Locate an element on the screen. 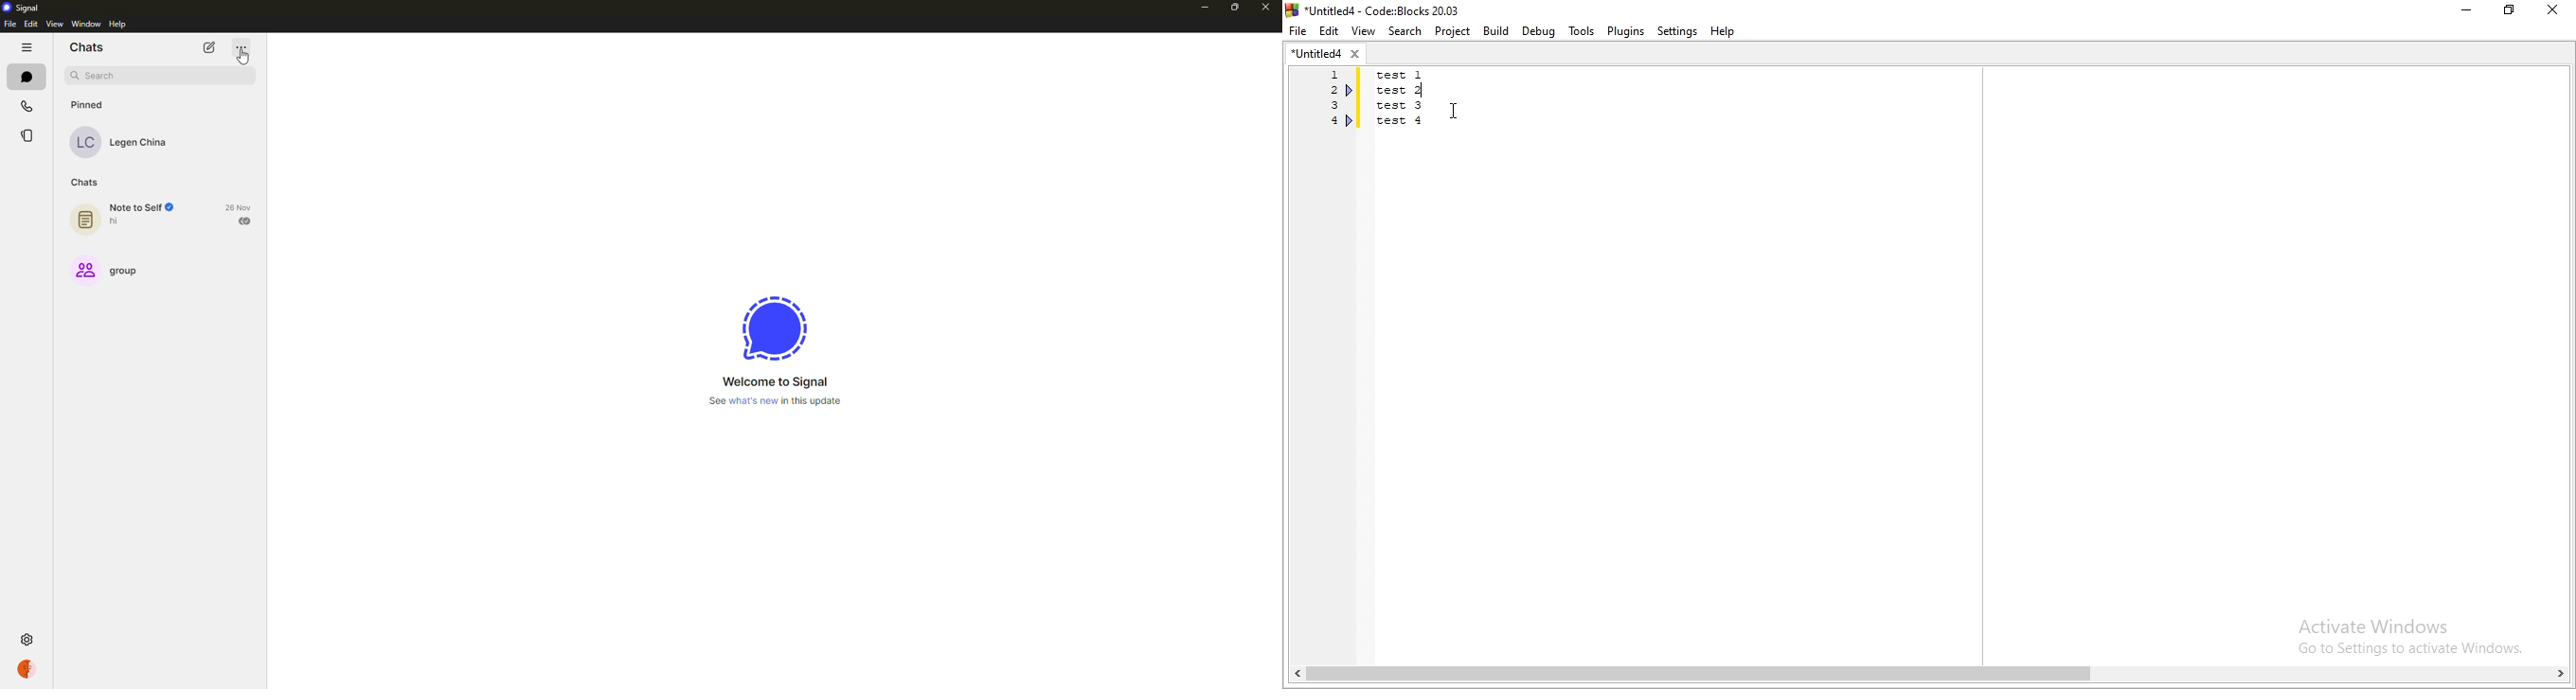 This screenshot has height=700, width=2576. Tools  is located at coordinates (1580, 30).